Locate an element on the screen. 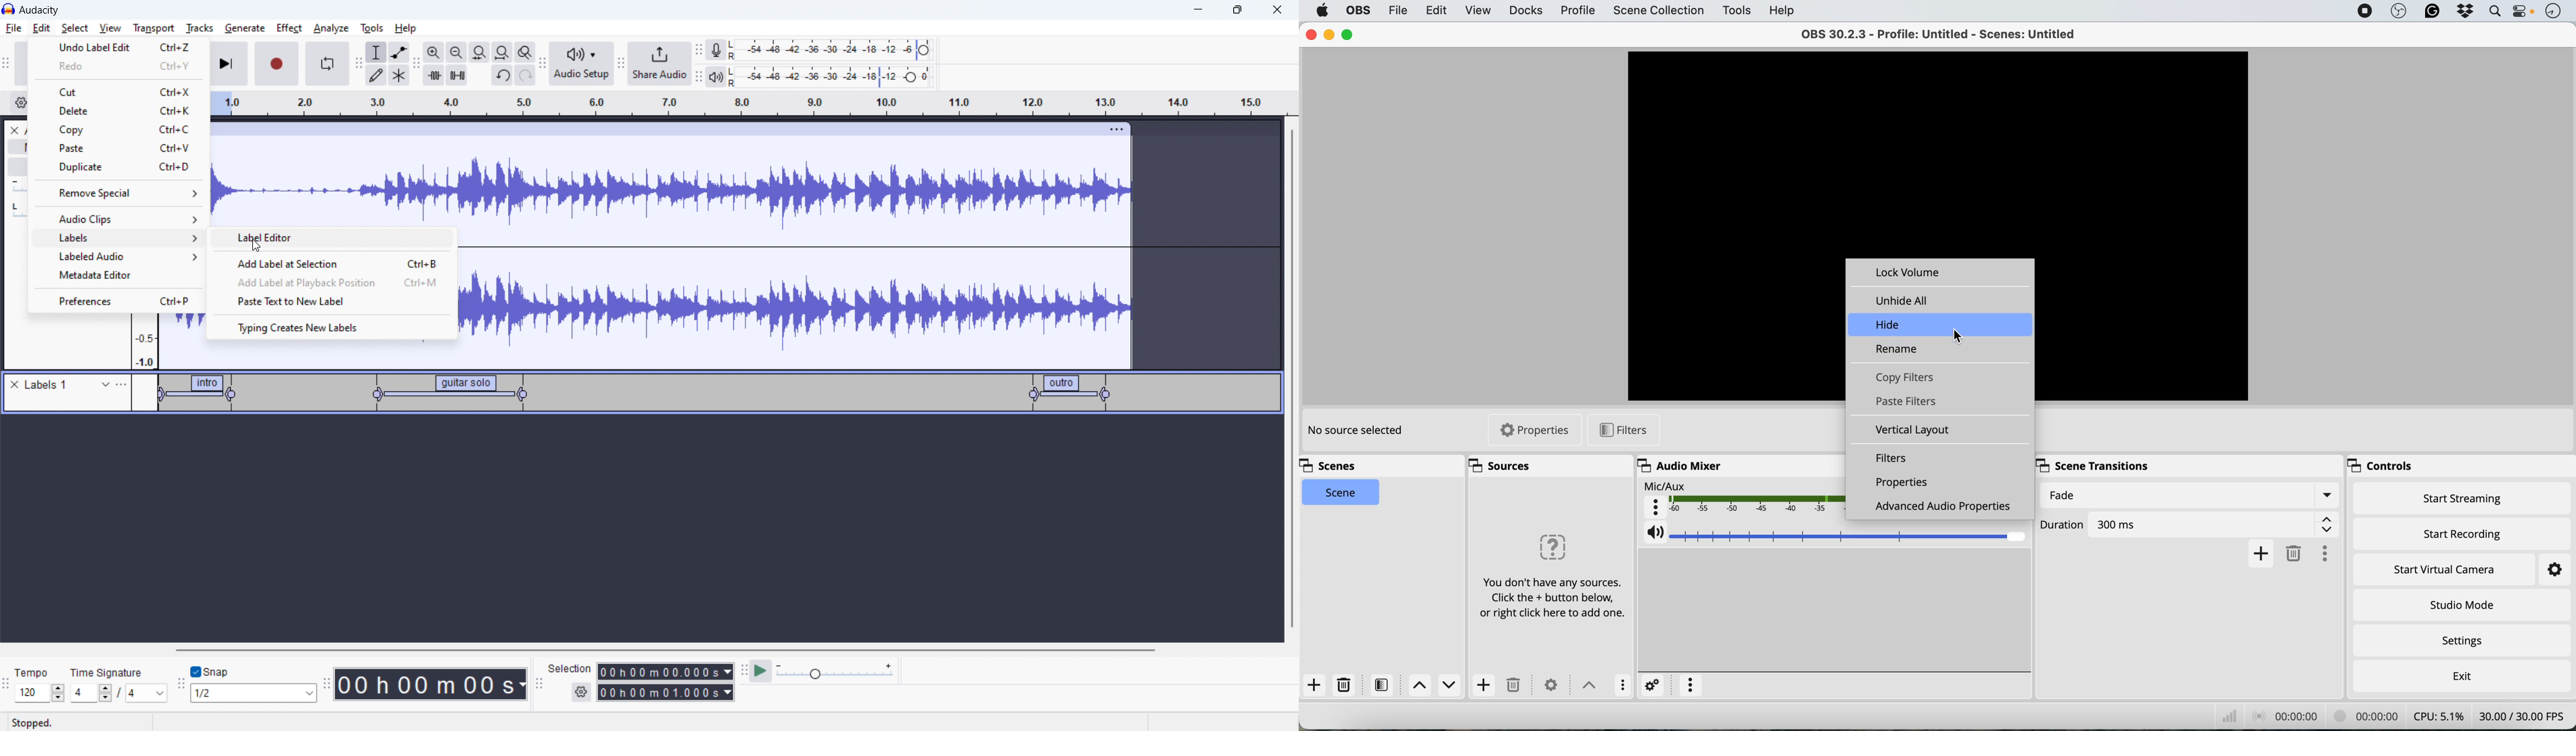 The height and width of the screenshot is (756, 2576). selection start time is located at coordinates (666, 671).